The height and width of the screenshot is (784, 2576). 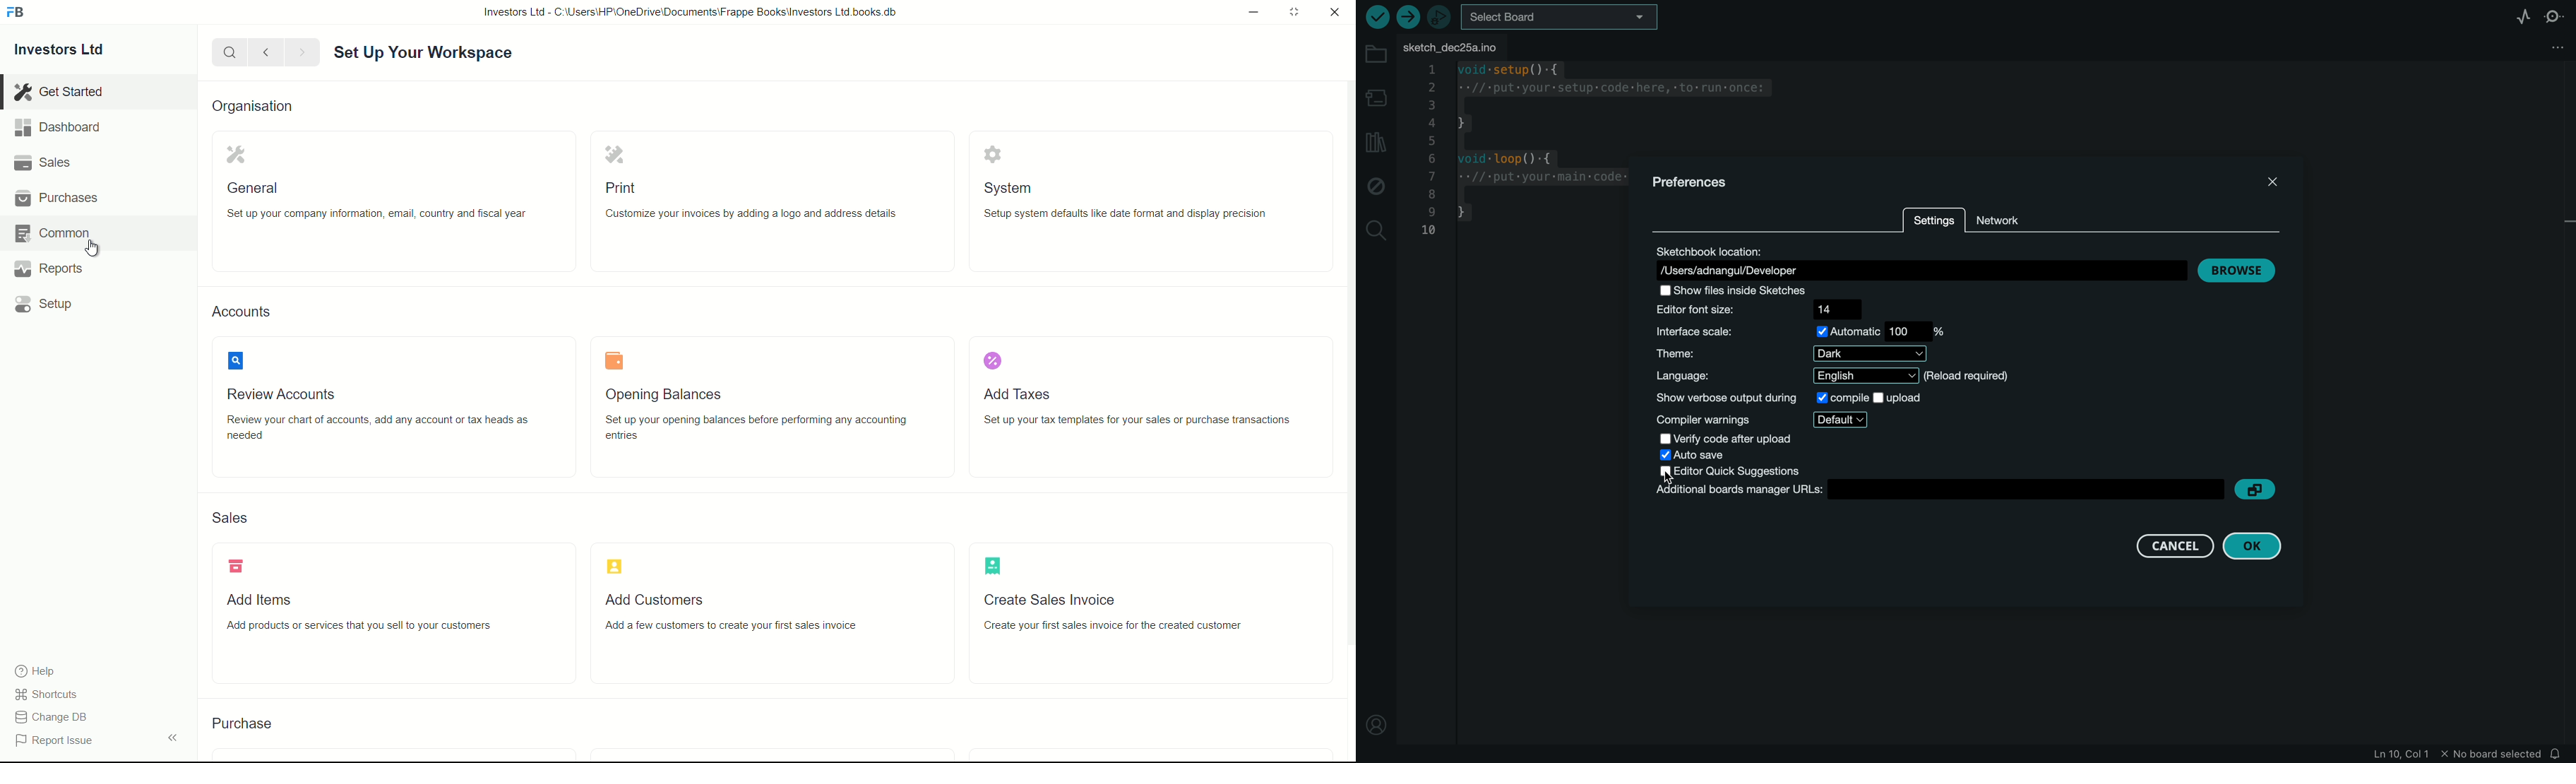 What do you see at coordinates (245, 312) in the screenshot?
I see `Accounts` at bounding box center [245, 312].